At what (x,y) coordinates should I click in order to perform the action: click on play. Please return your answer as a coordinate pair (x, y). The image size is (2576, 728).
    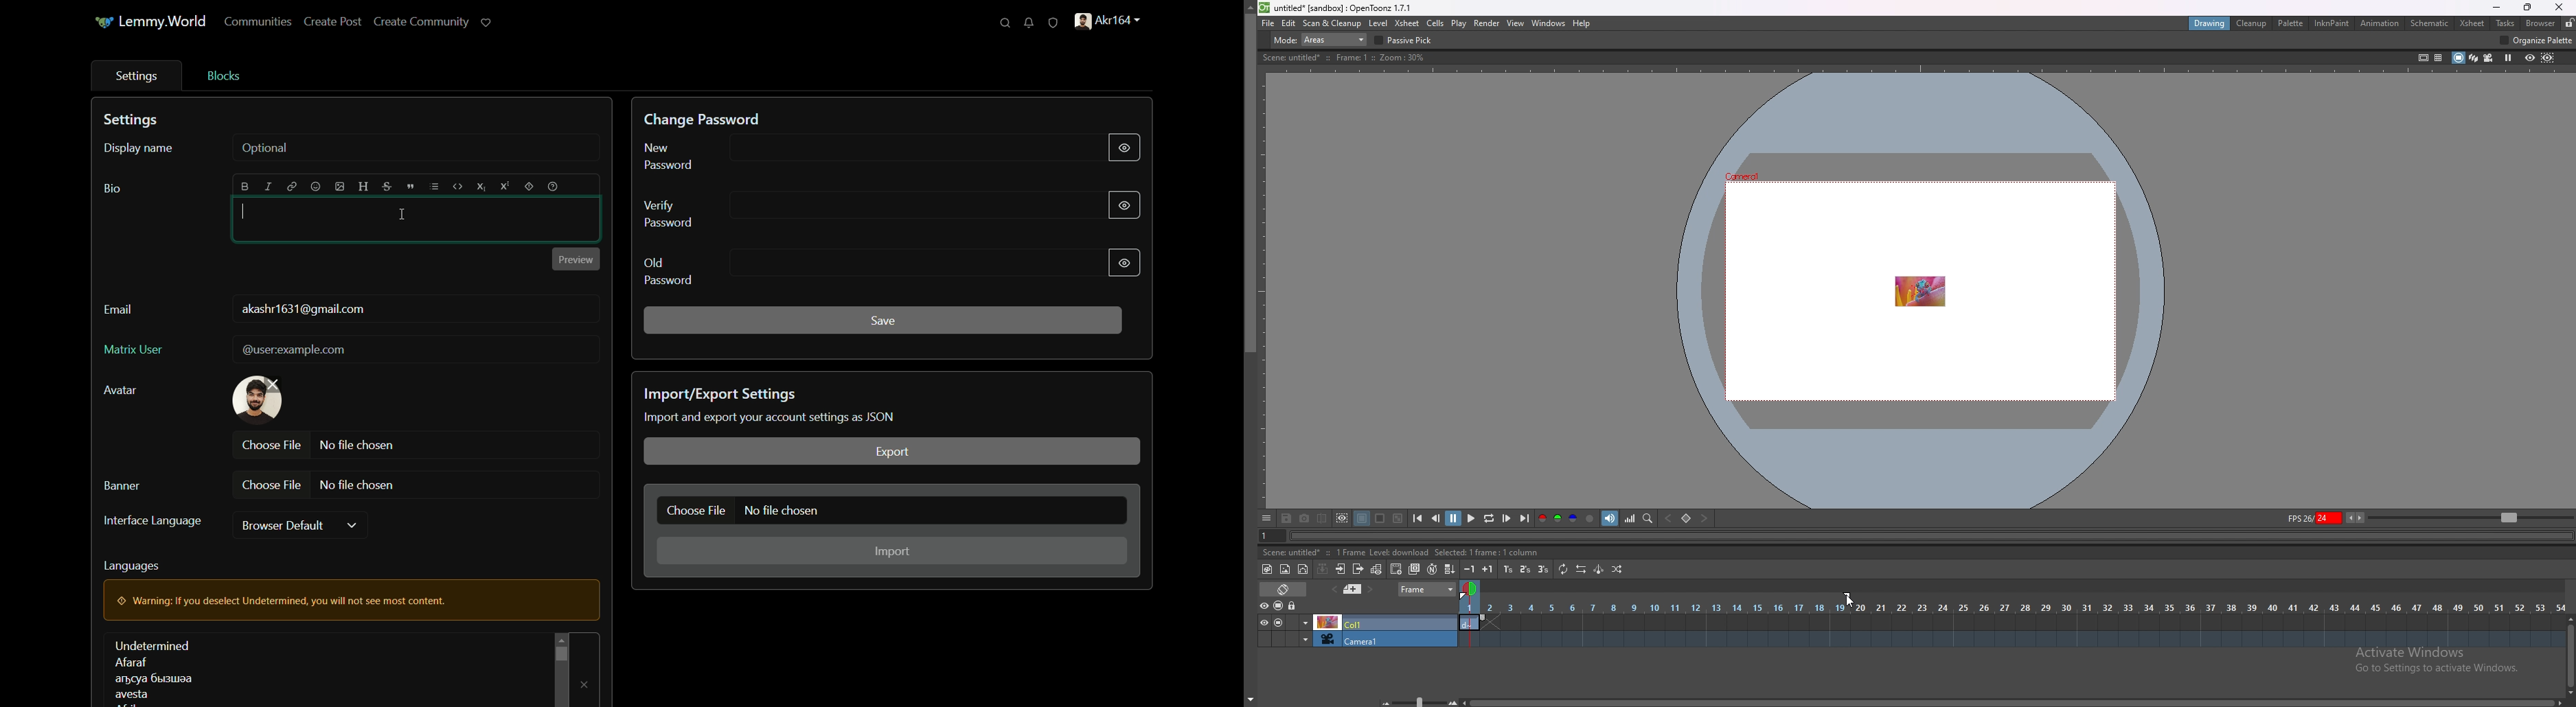
    Looking at the image, I should click on (1472, 517).